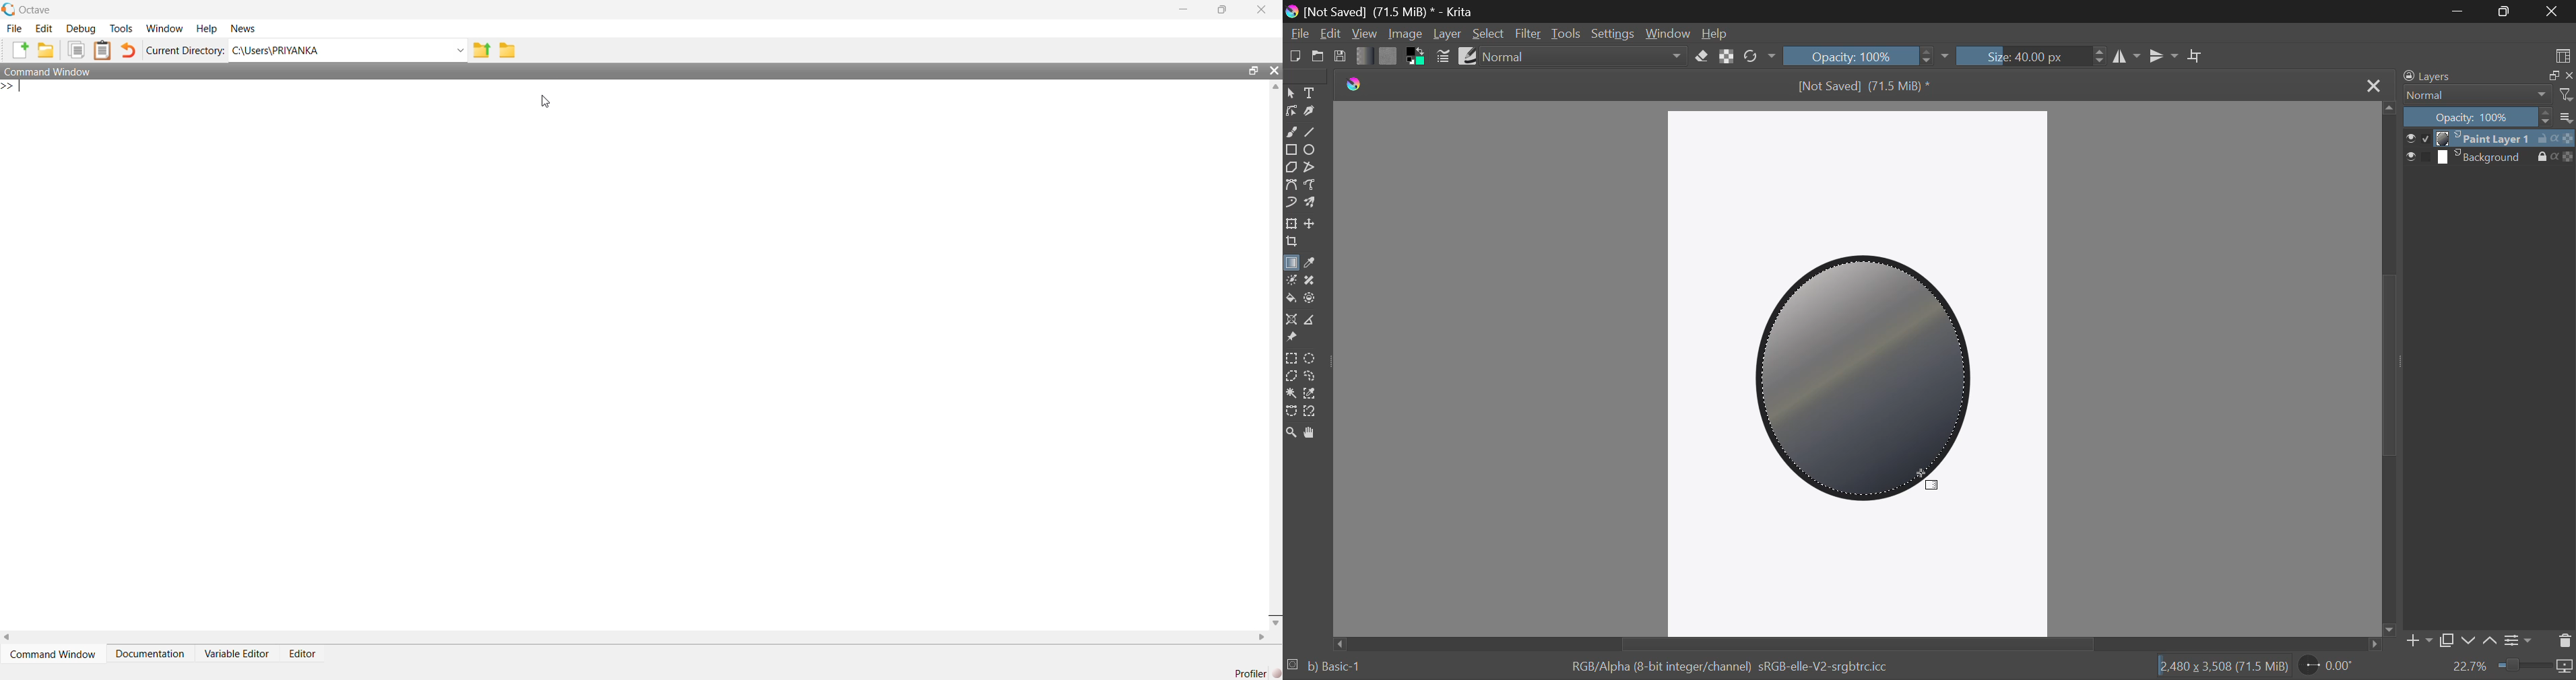  I want to click on Select, so click(1489, 36).